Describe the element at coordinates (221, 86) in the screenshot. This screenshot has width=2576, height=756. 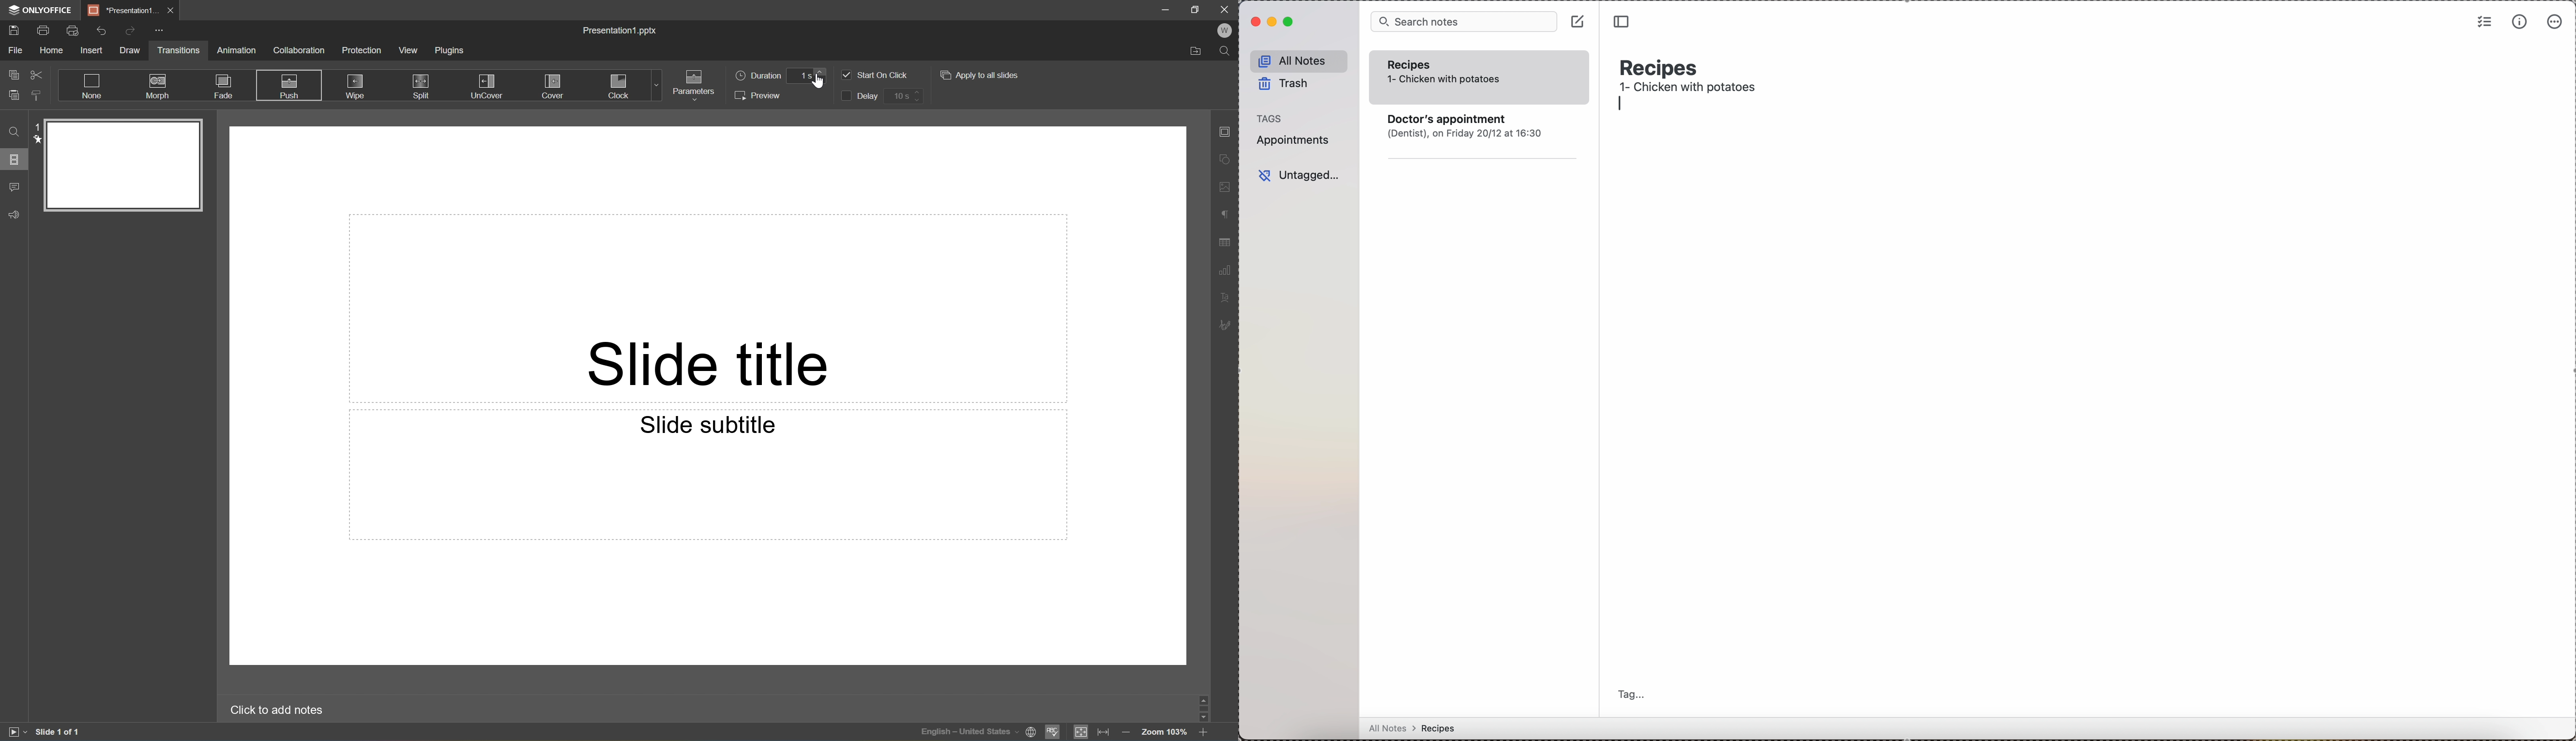
I see `Fade` at that location.